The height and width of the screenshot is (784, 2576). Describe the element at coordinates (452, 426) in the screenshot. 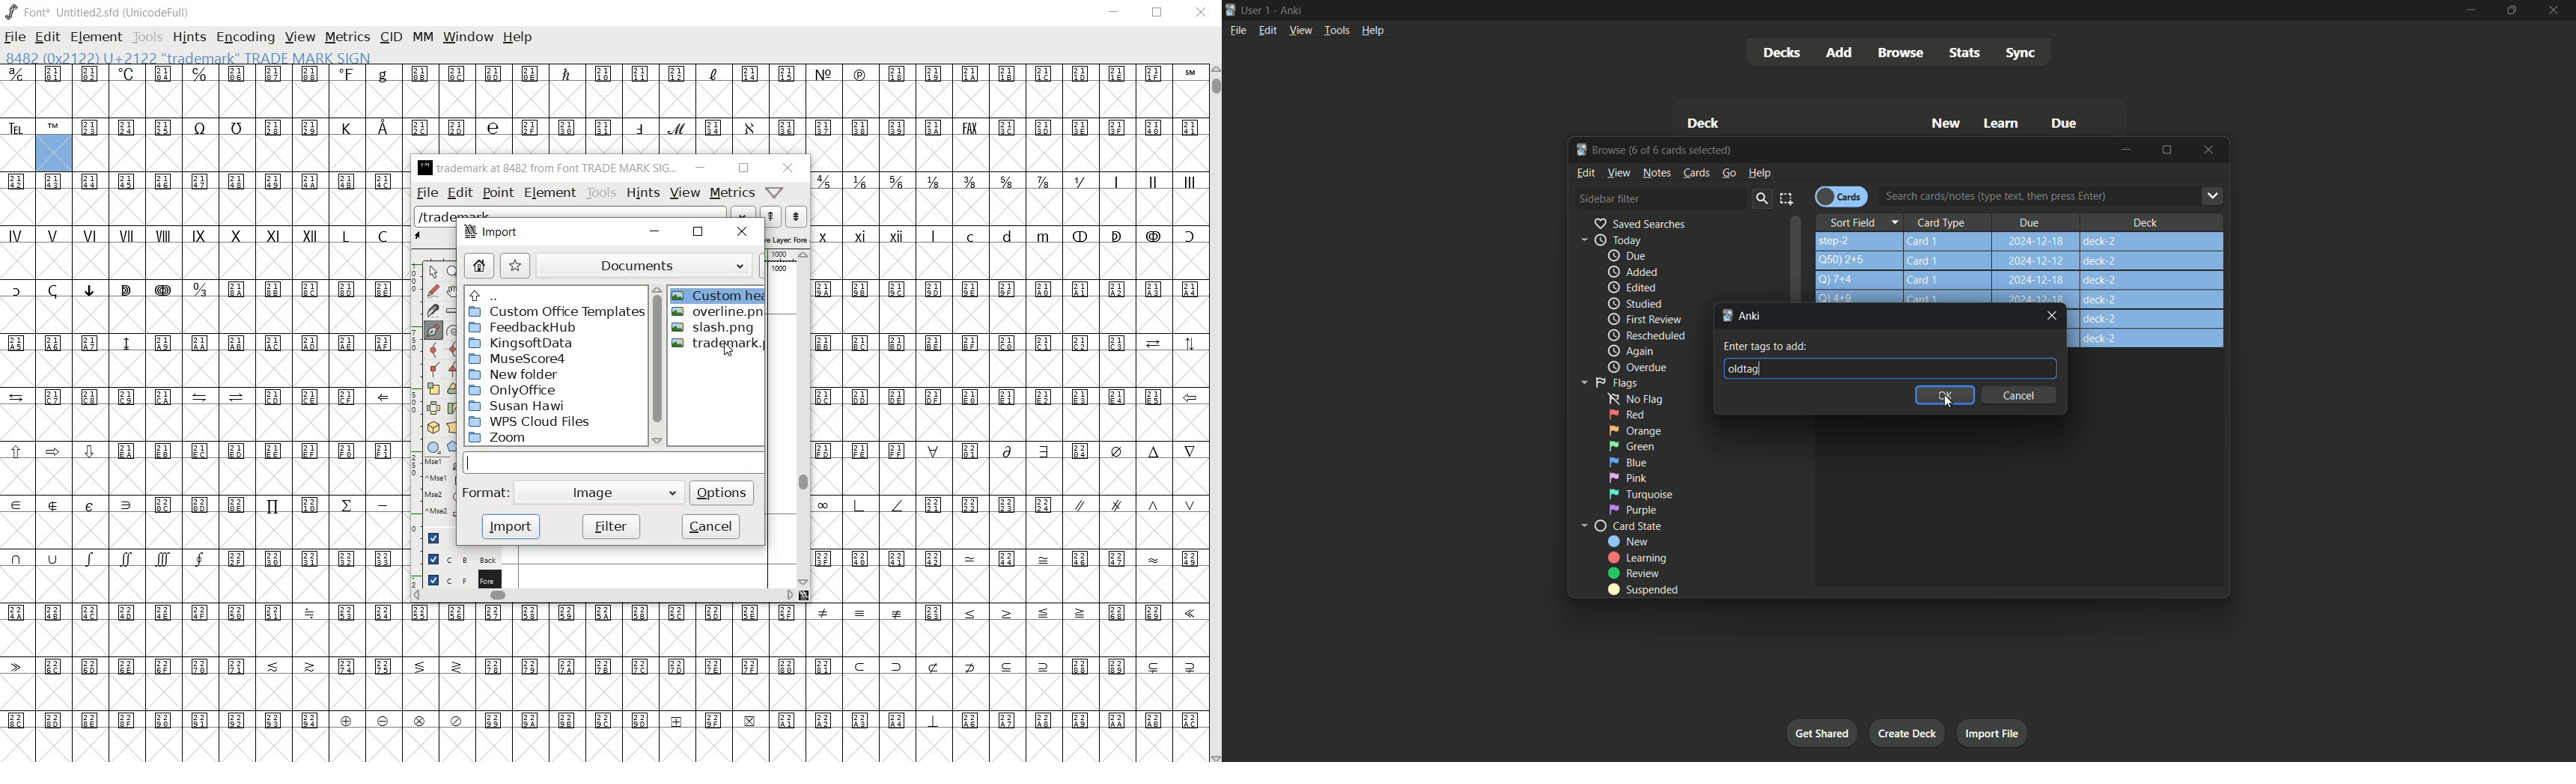

I see `perform a perspective transformation on the selection` at that location.